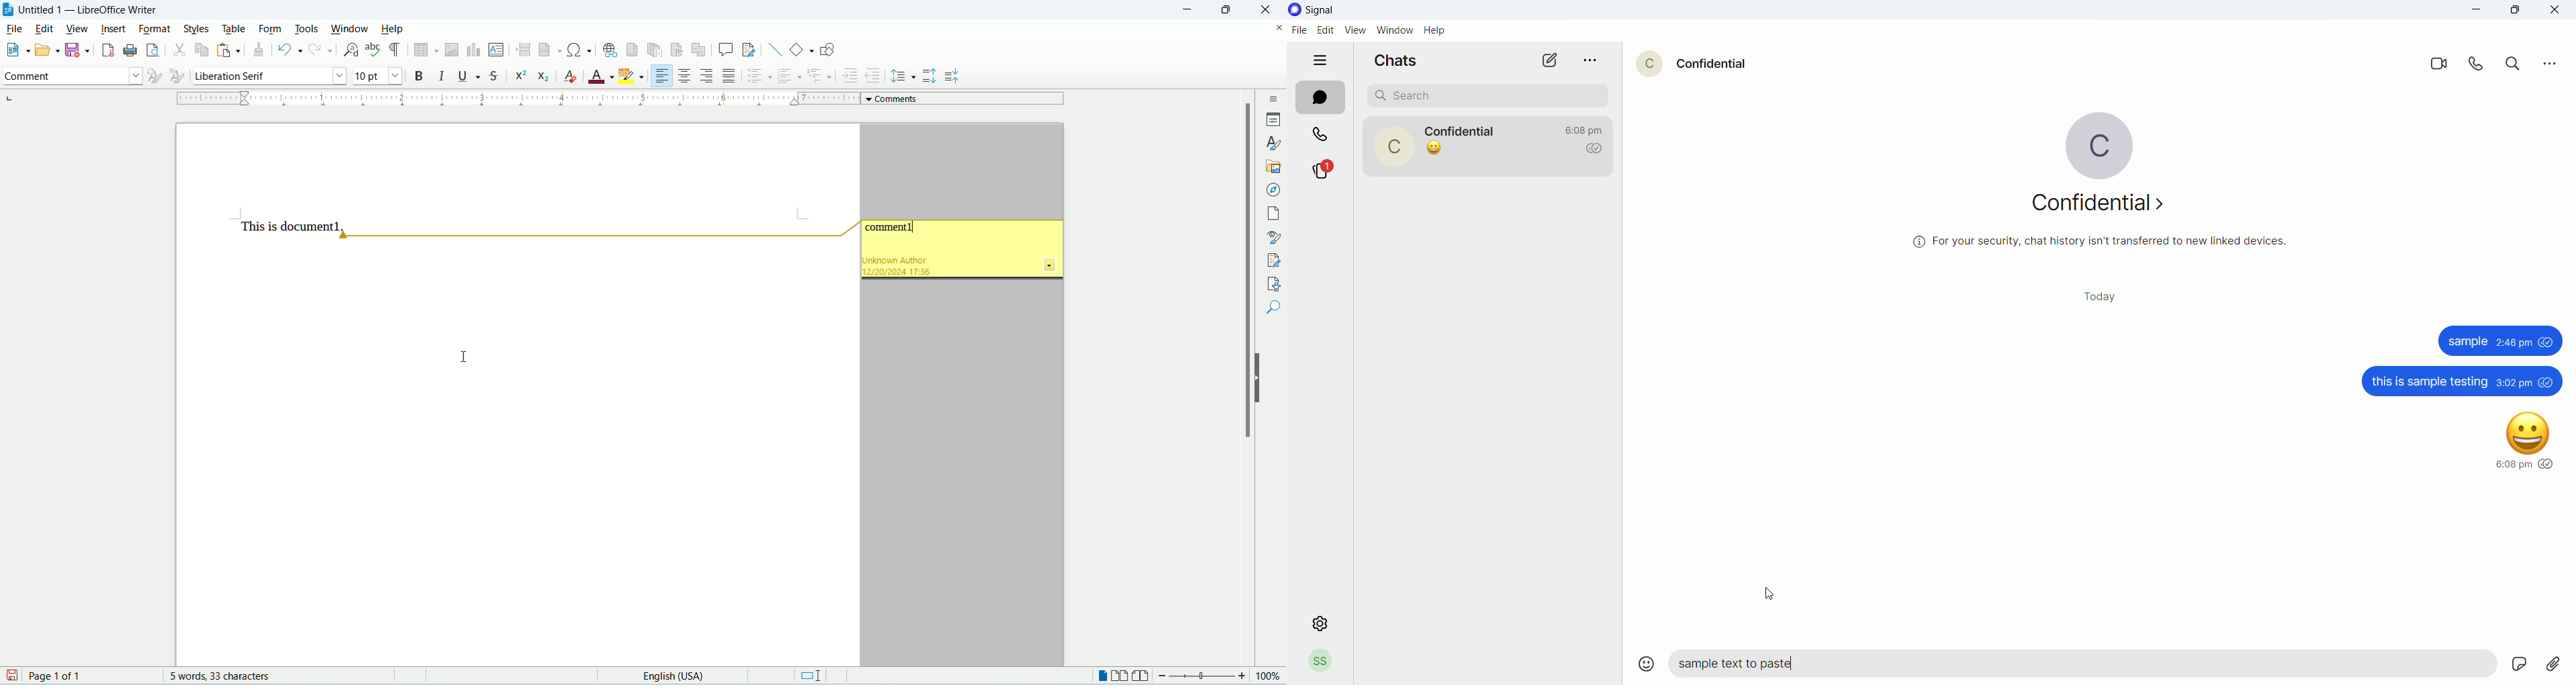 Image resolution: width=2576 pixels, height=700 pixels. What do you see at coordinates (420, 76) in the screenshot?
I see `bold` at bounding box center [420, 76].